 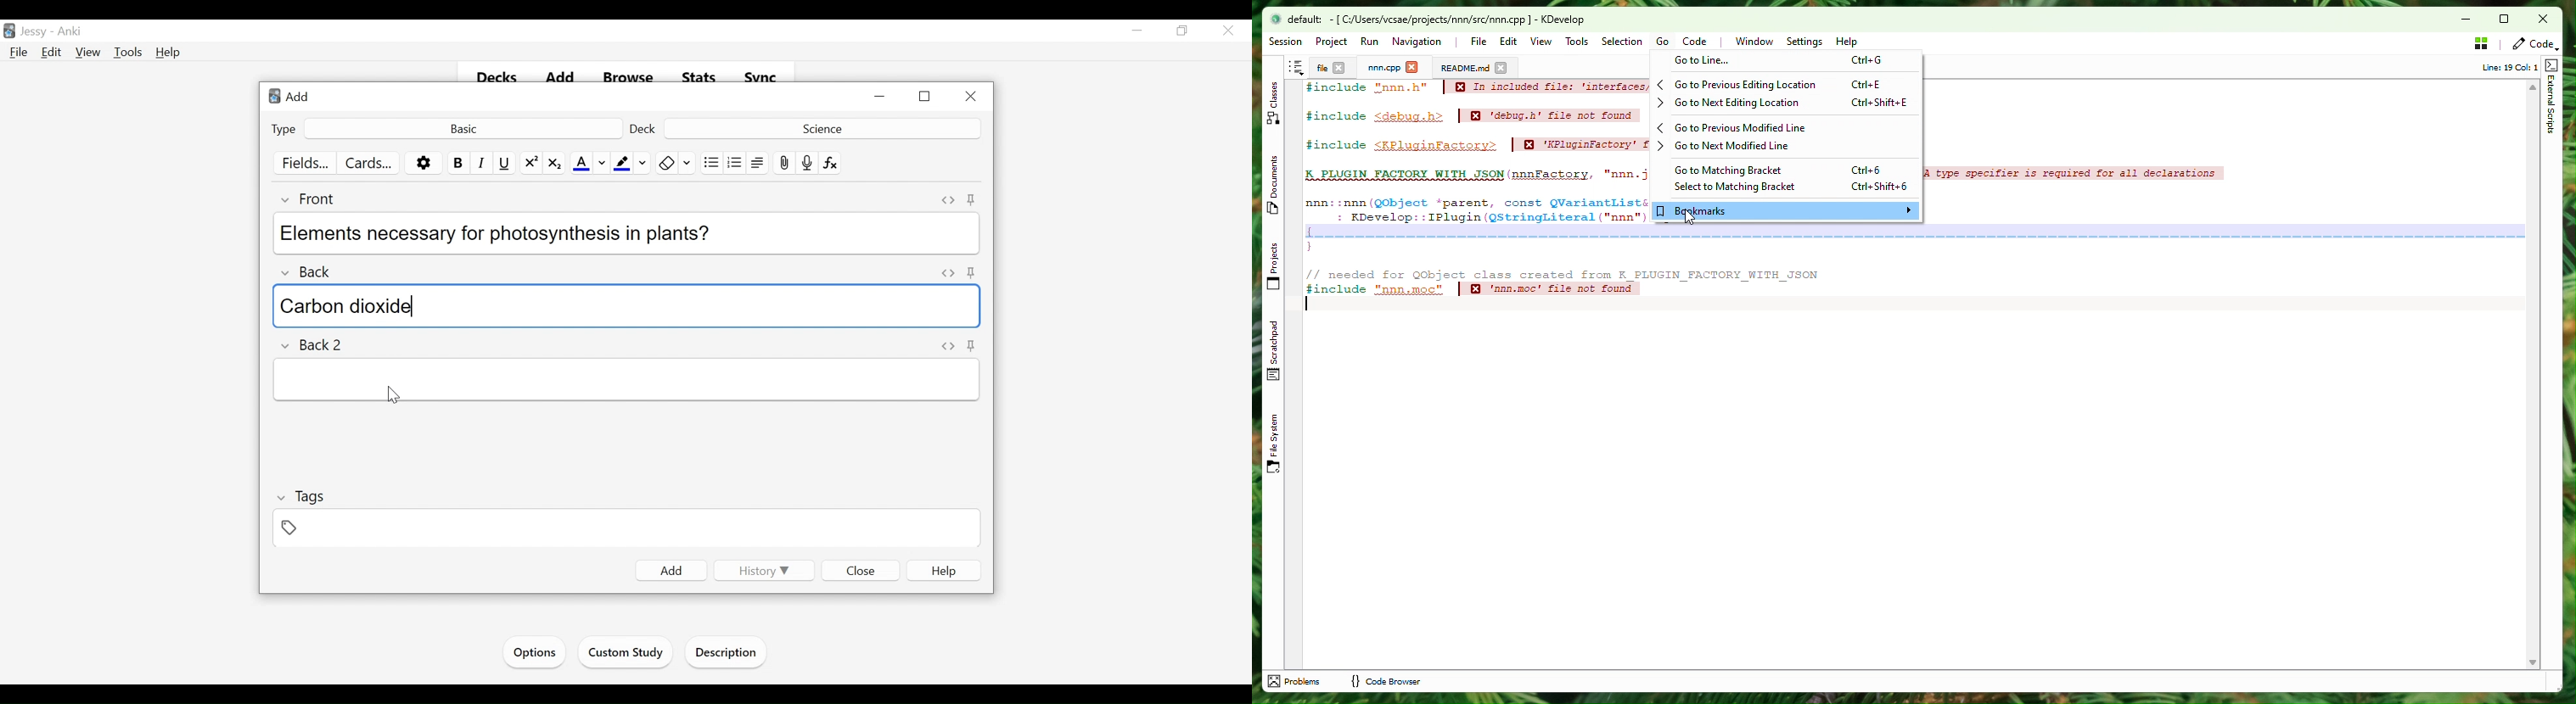 I want to click on Tools, so click(x=128, y=53).